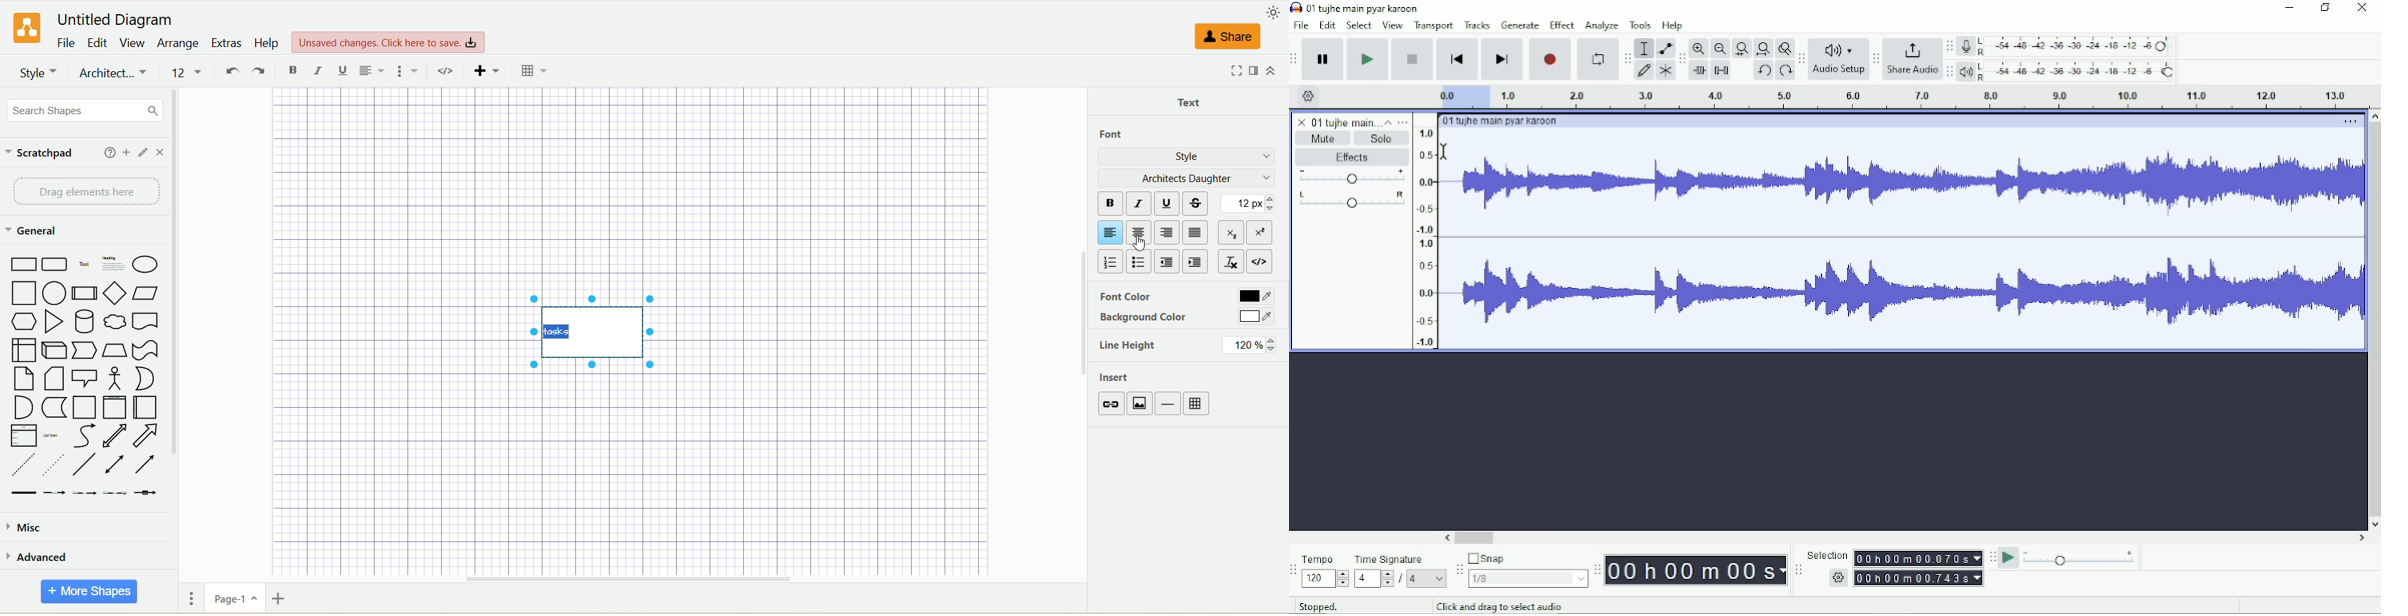 This screenshot has height=616, width=2408. Describe the element at coordinates (189, 73) in the screenshot. I see `Font Size 12` at that location.